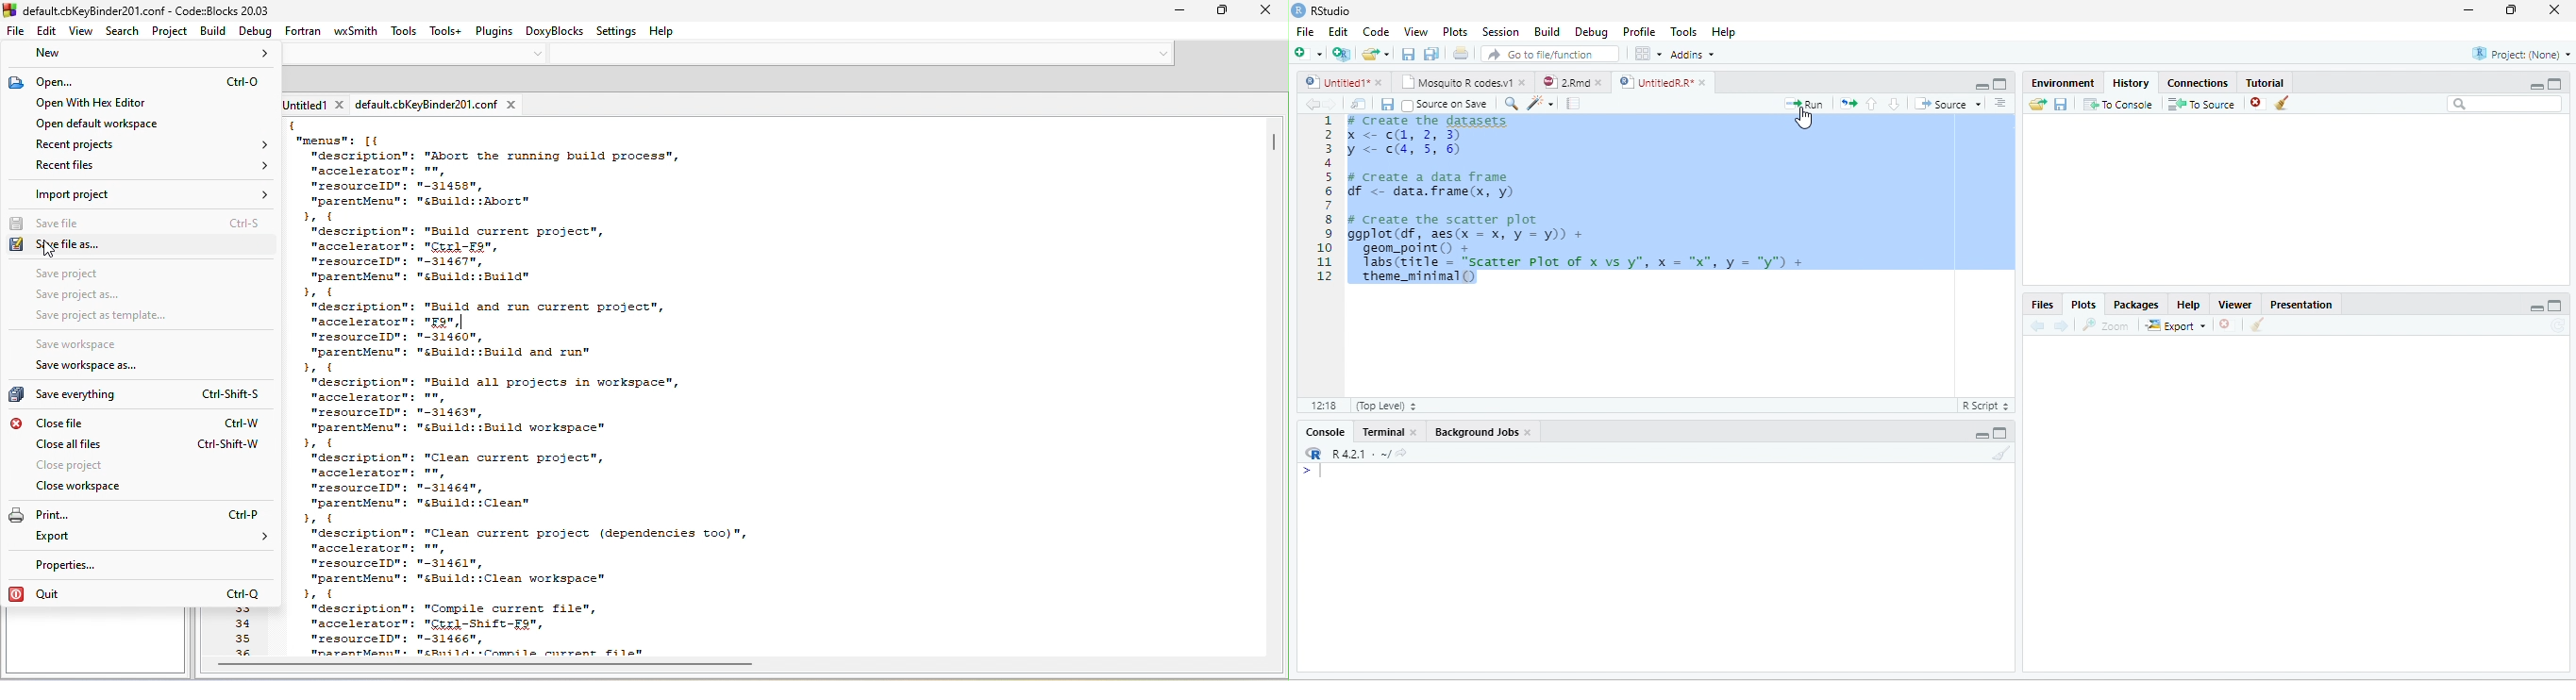  Describe the element at coordinates (1647, 53) in the screenshot. I see `Workspace panes` at that location.